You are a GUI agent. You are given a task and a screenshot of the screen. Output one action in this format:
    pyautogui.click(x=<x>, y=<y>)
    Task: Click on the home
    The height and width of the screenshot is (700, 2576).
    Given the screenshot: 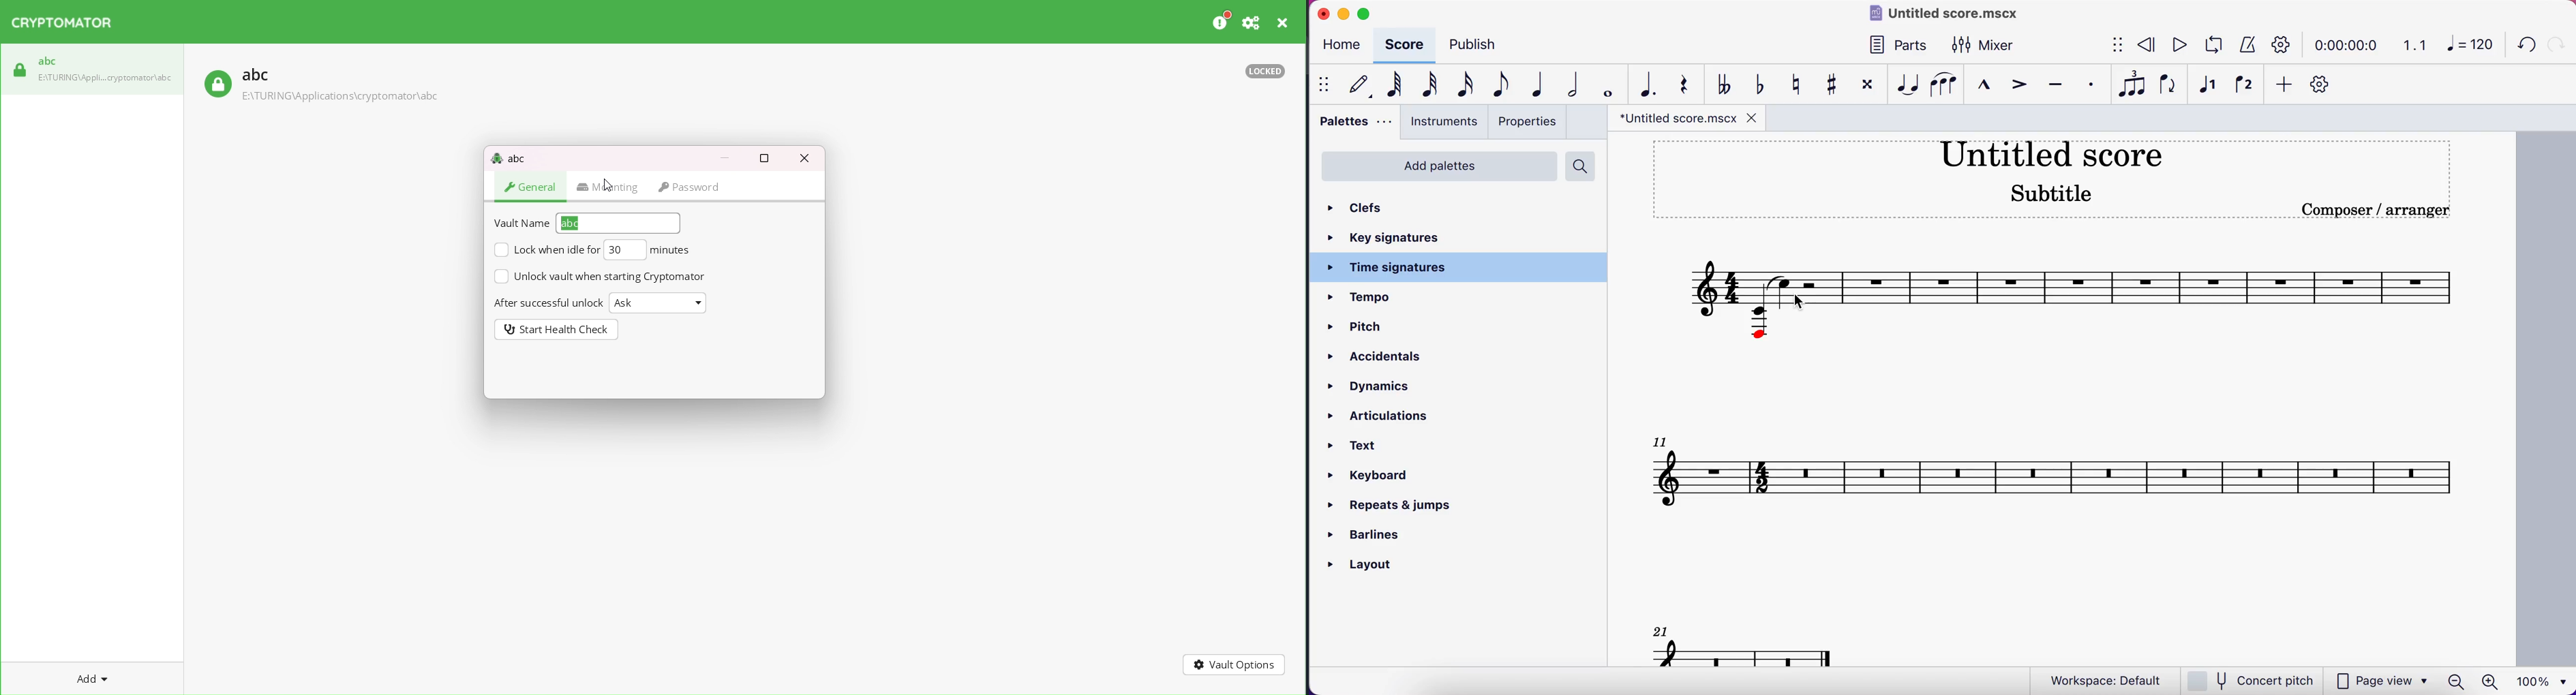 What is the action you would take?
    pyautogui.click(x=1344, y=47)
    